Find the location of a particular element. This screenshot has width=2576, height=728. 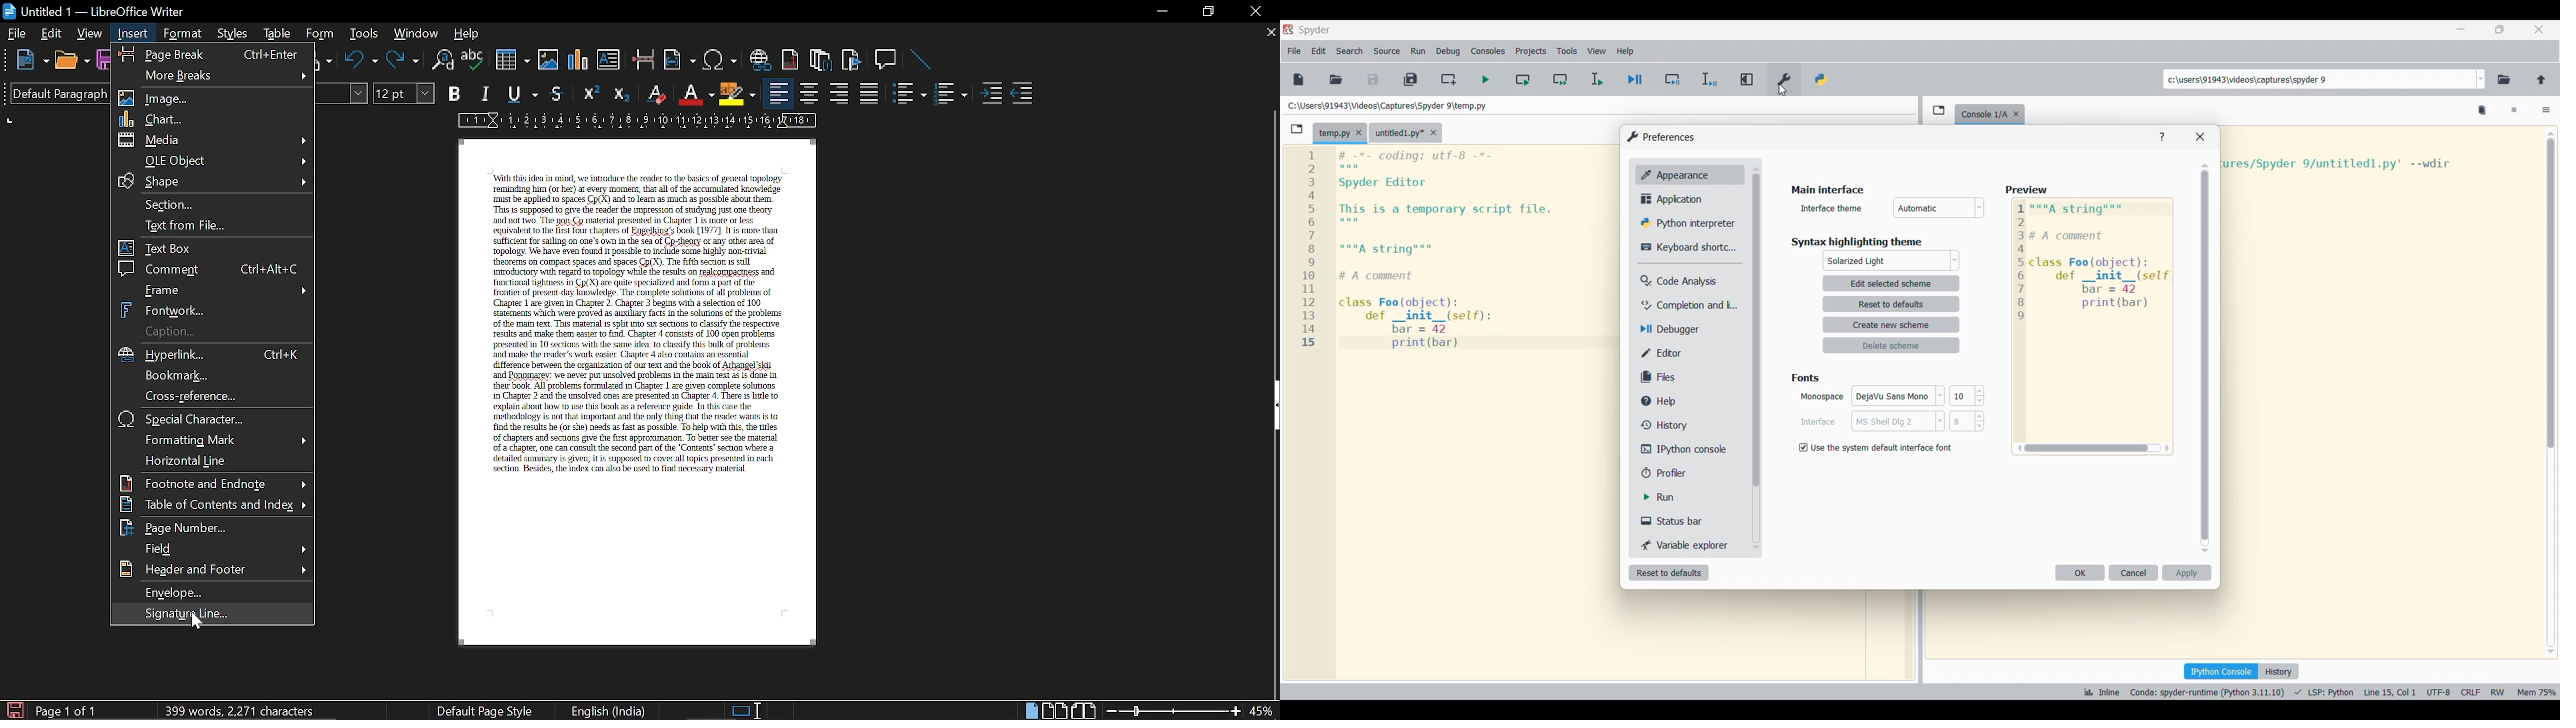

page break is located at coordinates (213, 55).